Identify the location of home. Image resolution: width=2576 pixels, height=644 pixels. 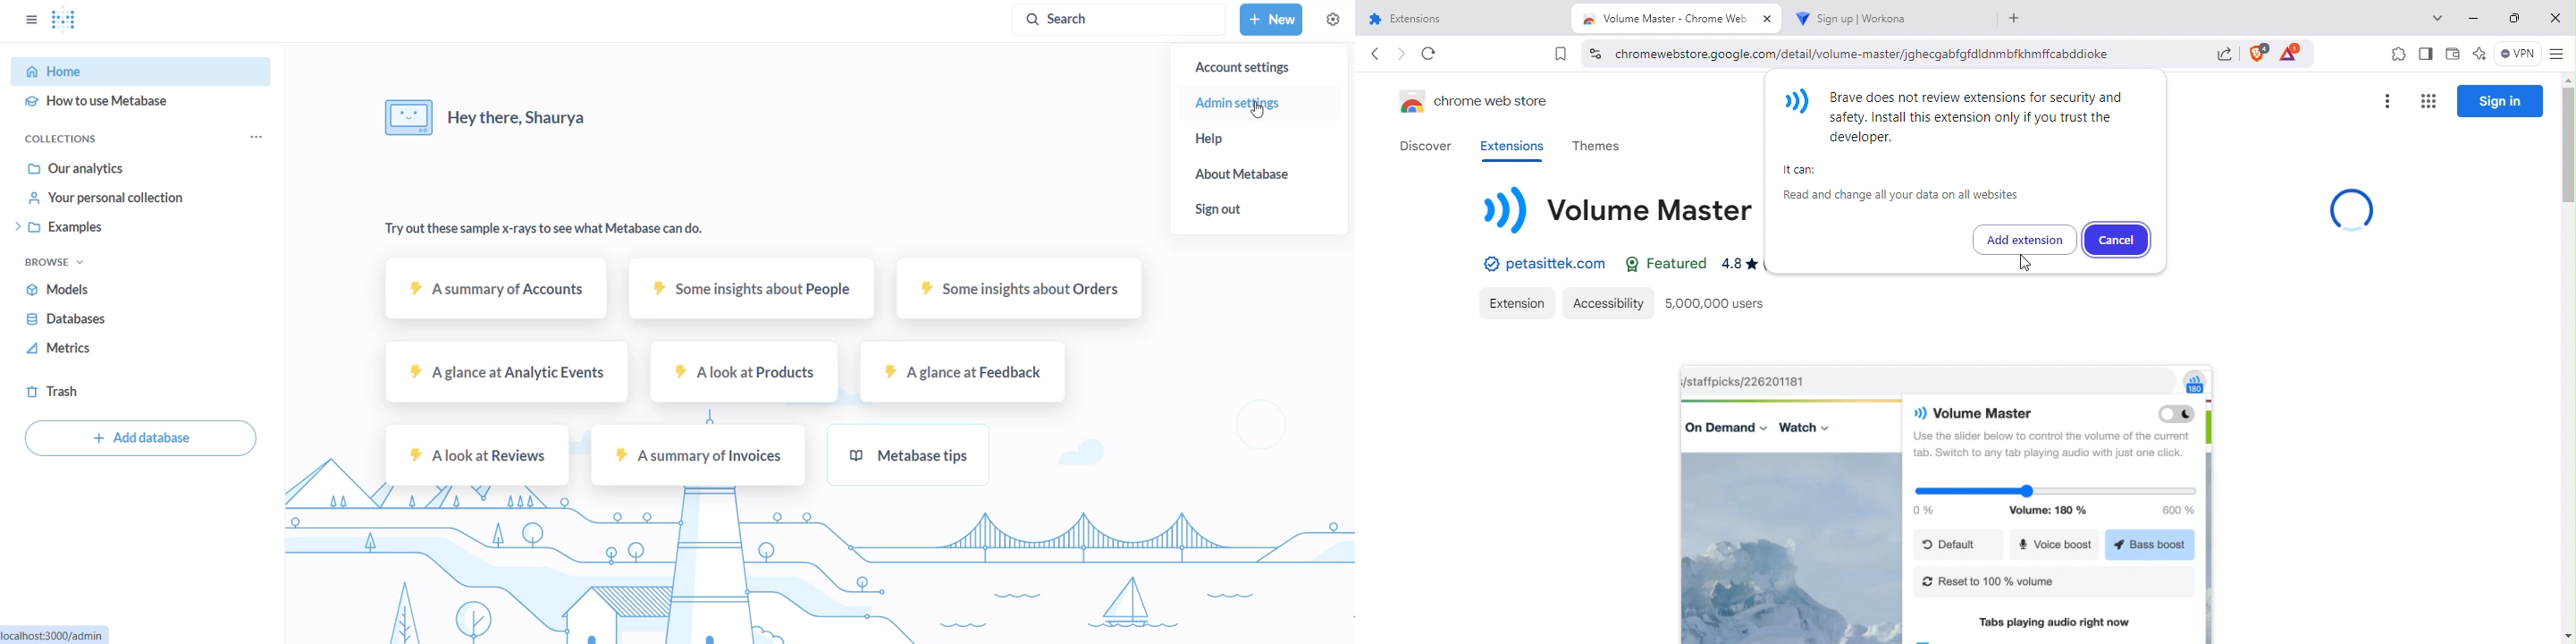
(140, 70).